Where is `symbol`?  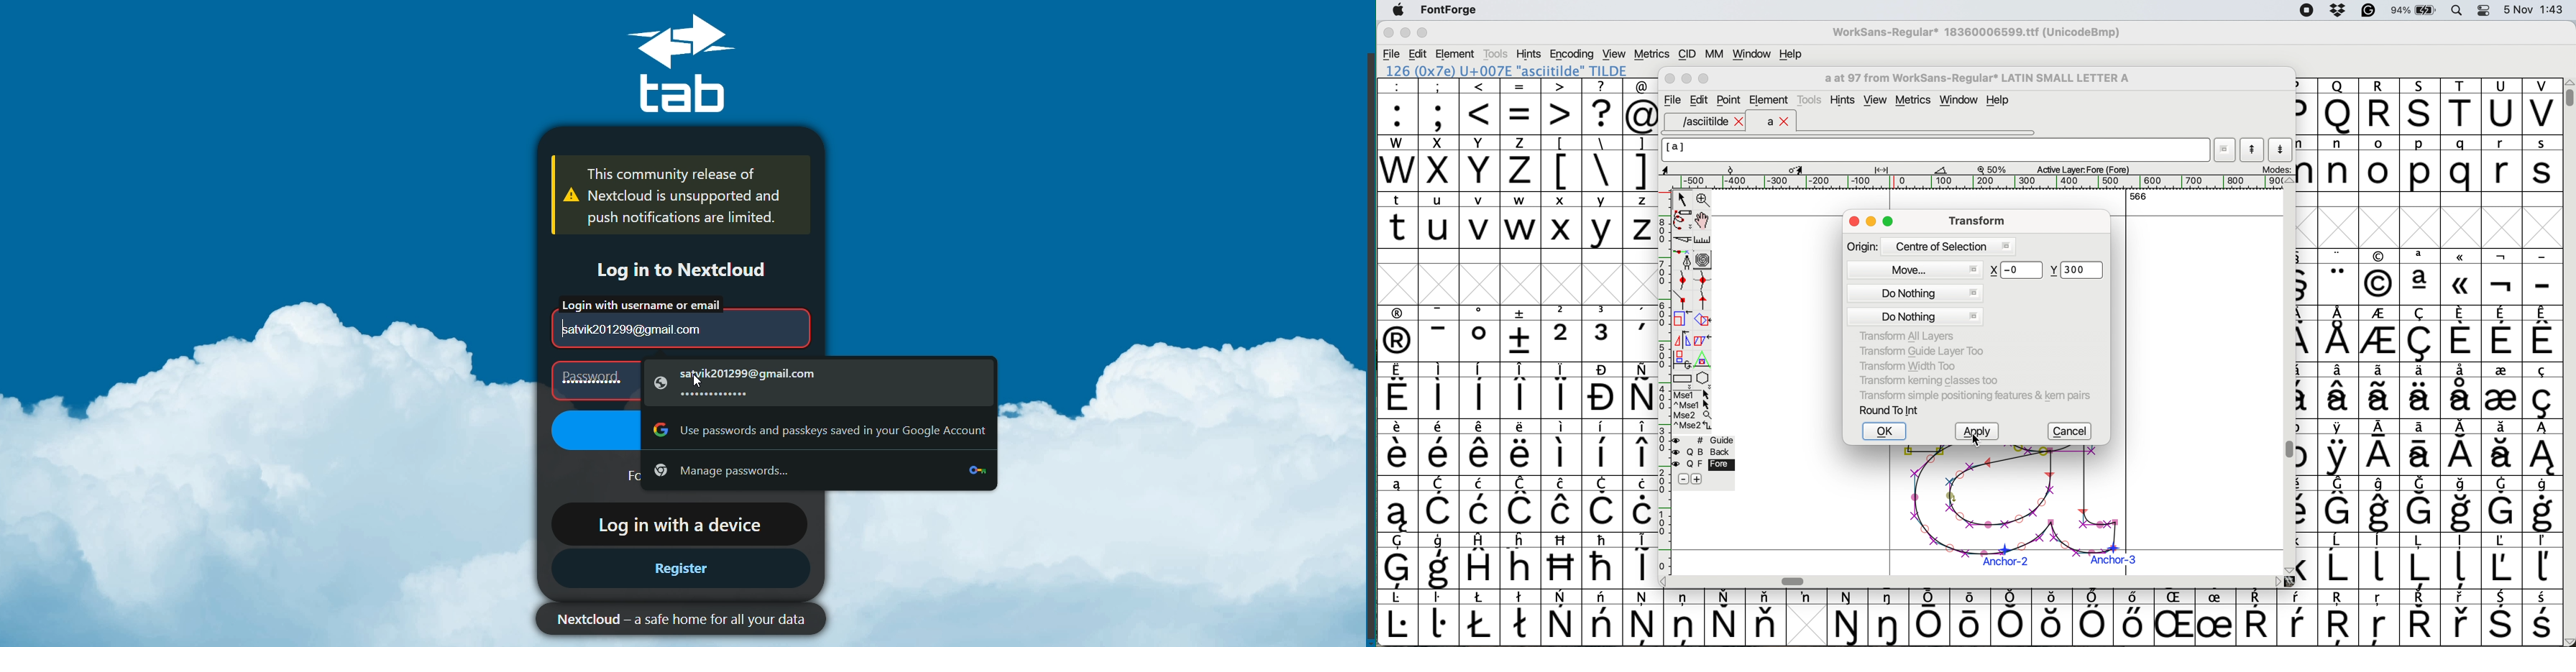 symbol is located at coordinates (2014, 617).